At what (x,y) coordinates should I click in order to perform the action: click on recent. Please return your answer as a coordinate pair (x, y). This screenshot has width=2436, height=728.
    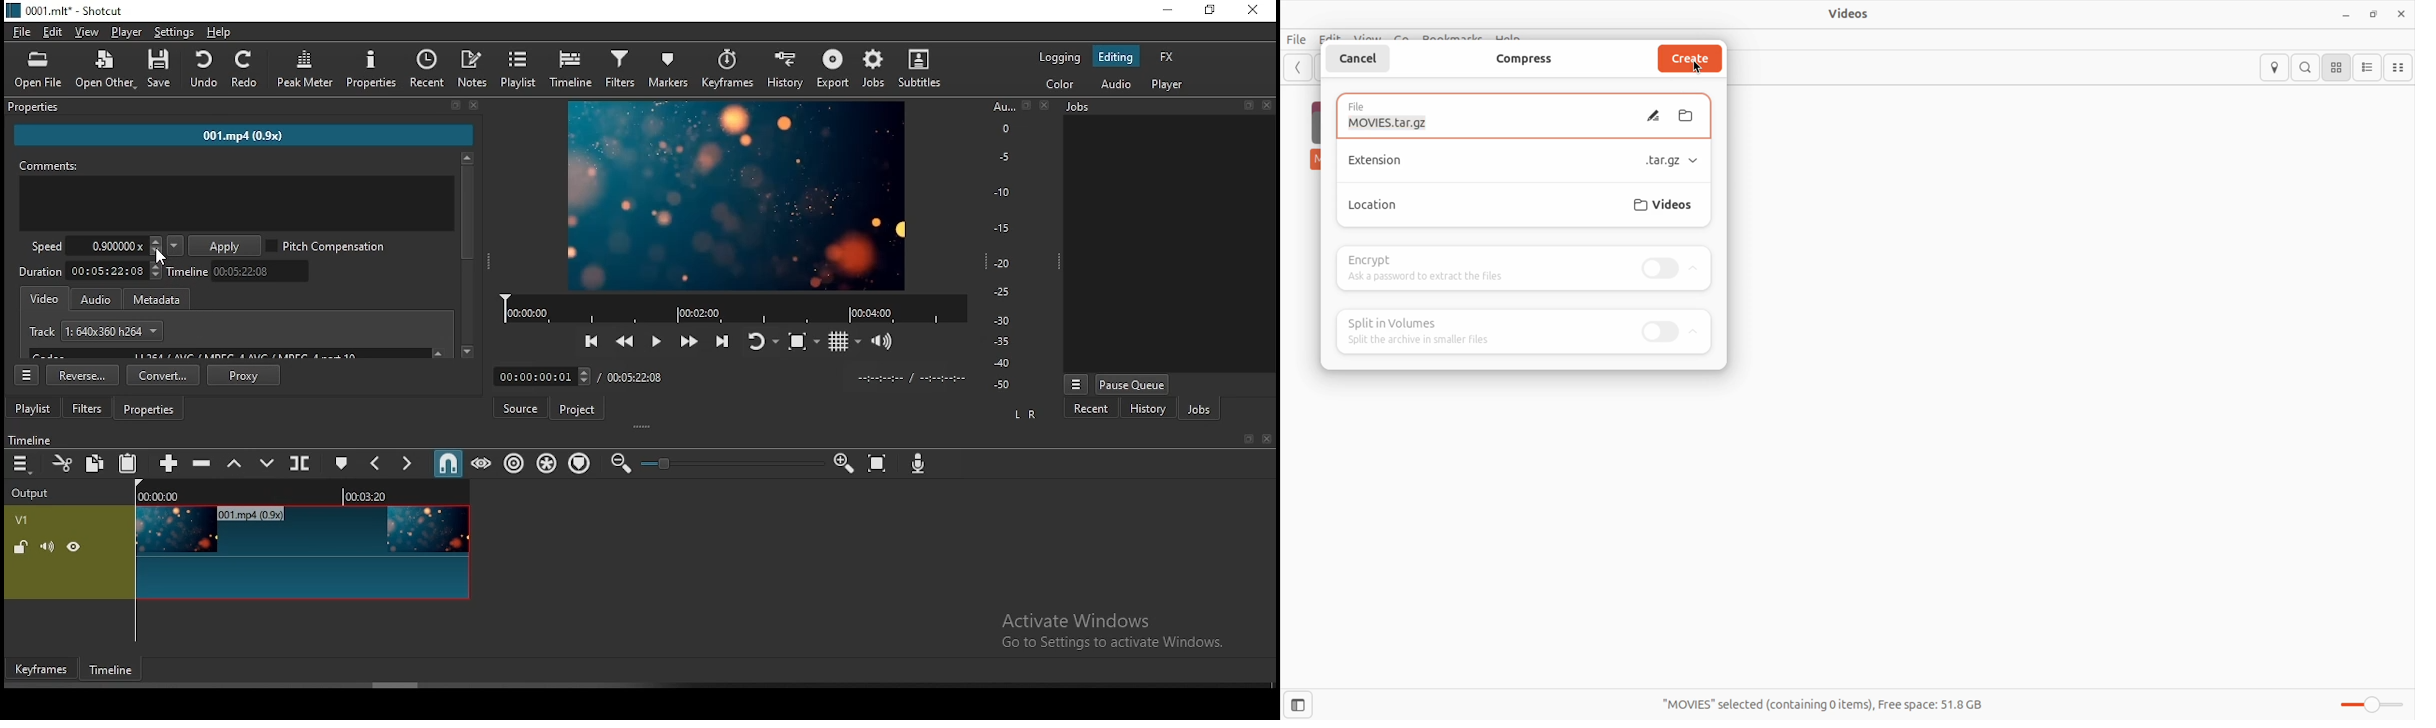
    Looking at the image, I should click on (425, 69).